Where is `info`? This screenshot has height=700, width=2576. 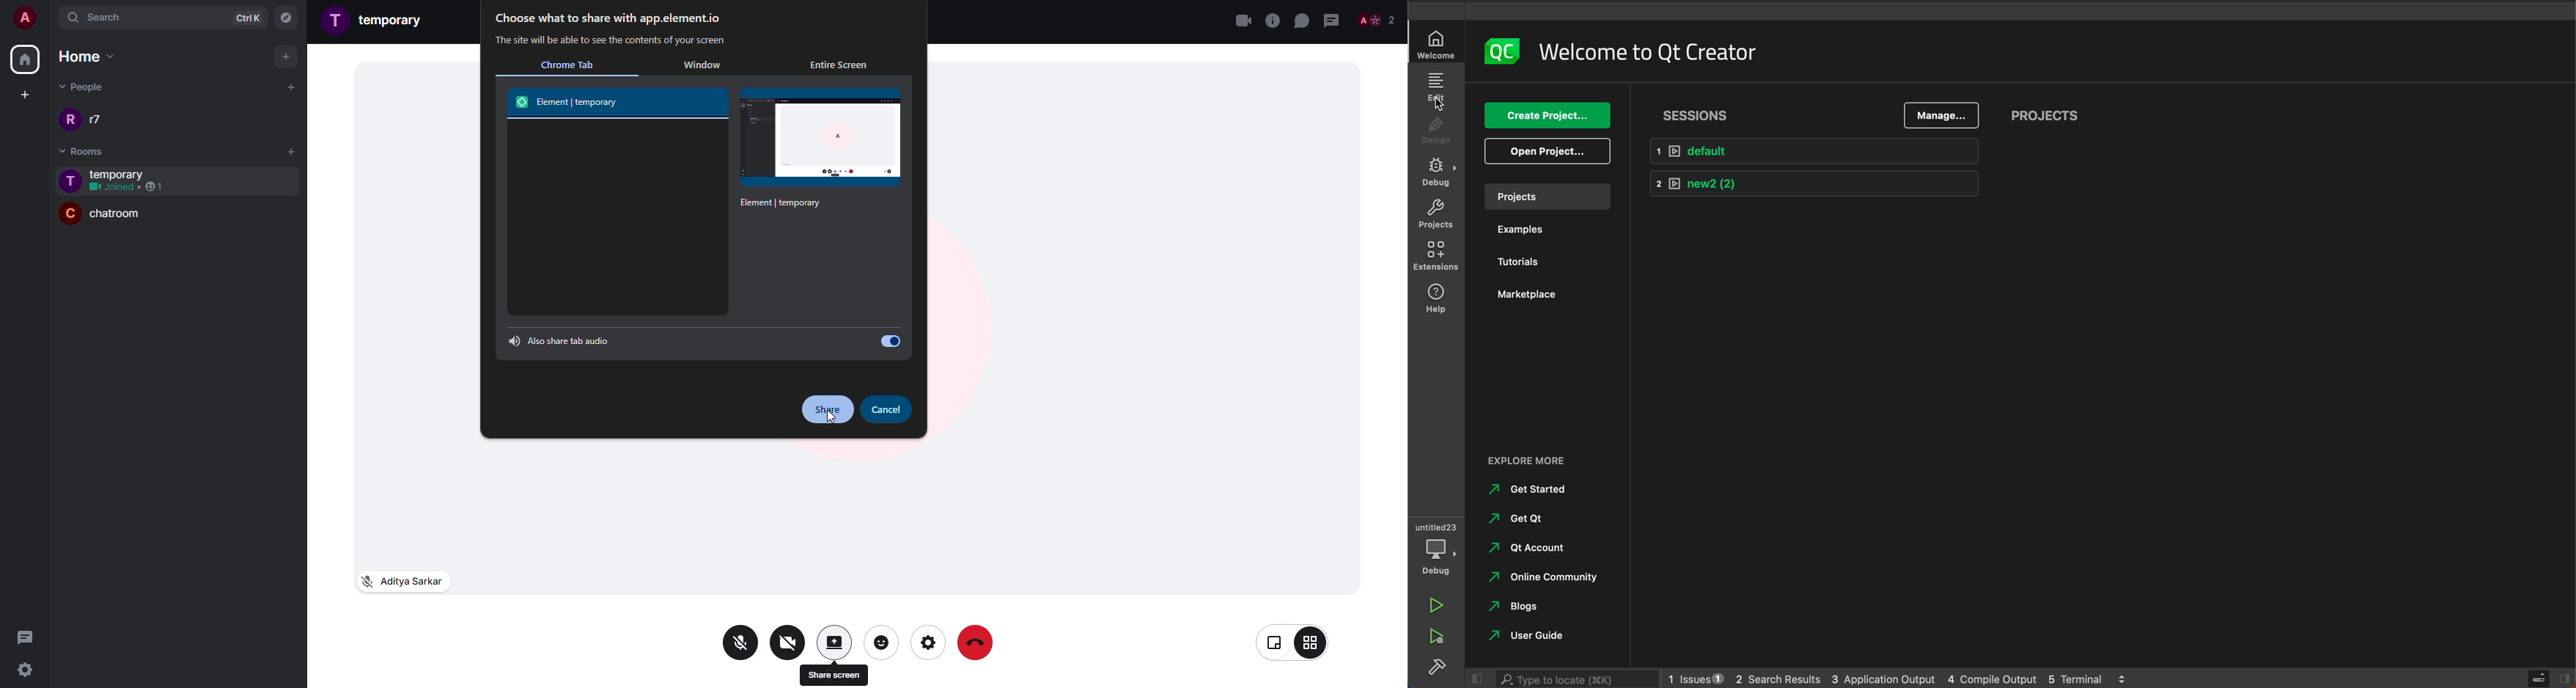 info is located at coordinates (611, 41).